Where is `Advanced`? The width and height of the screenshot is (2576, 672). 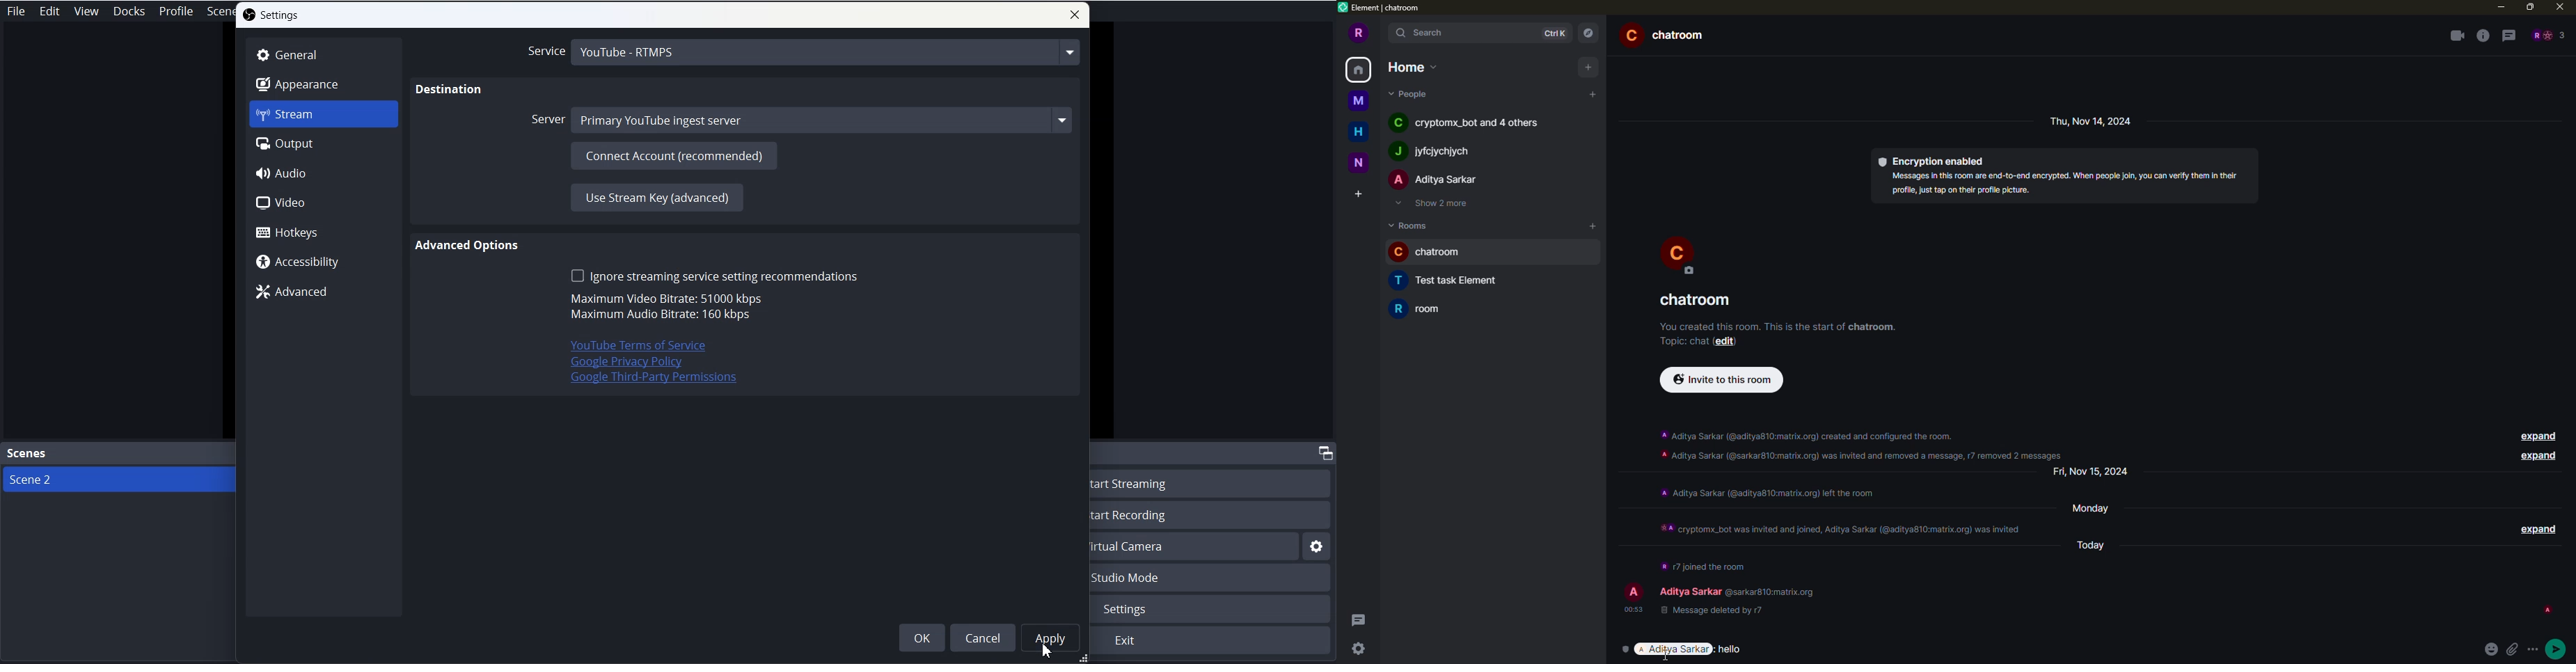 Advanced is located at coordinates (322, 291).